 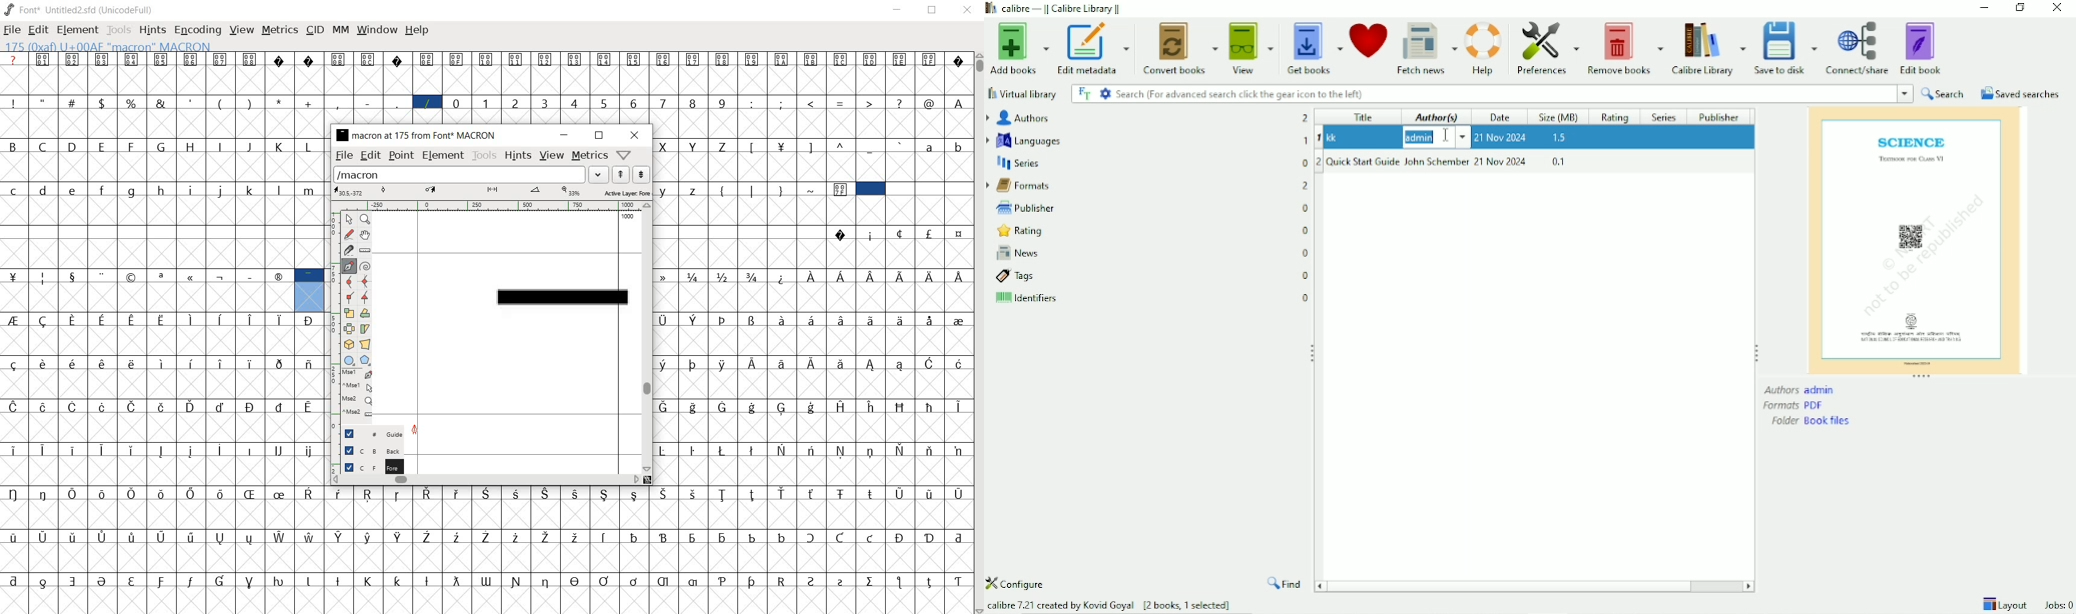 I want to click on over line glyph added, so click(x=564, y=297).